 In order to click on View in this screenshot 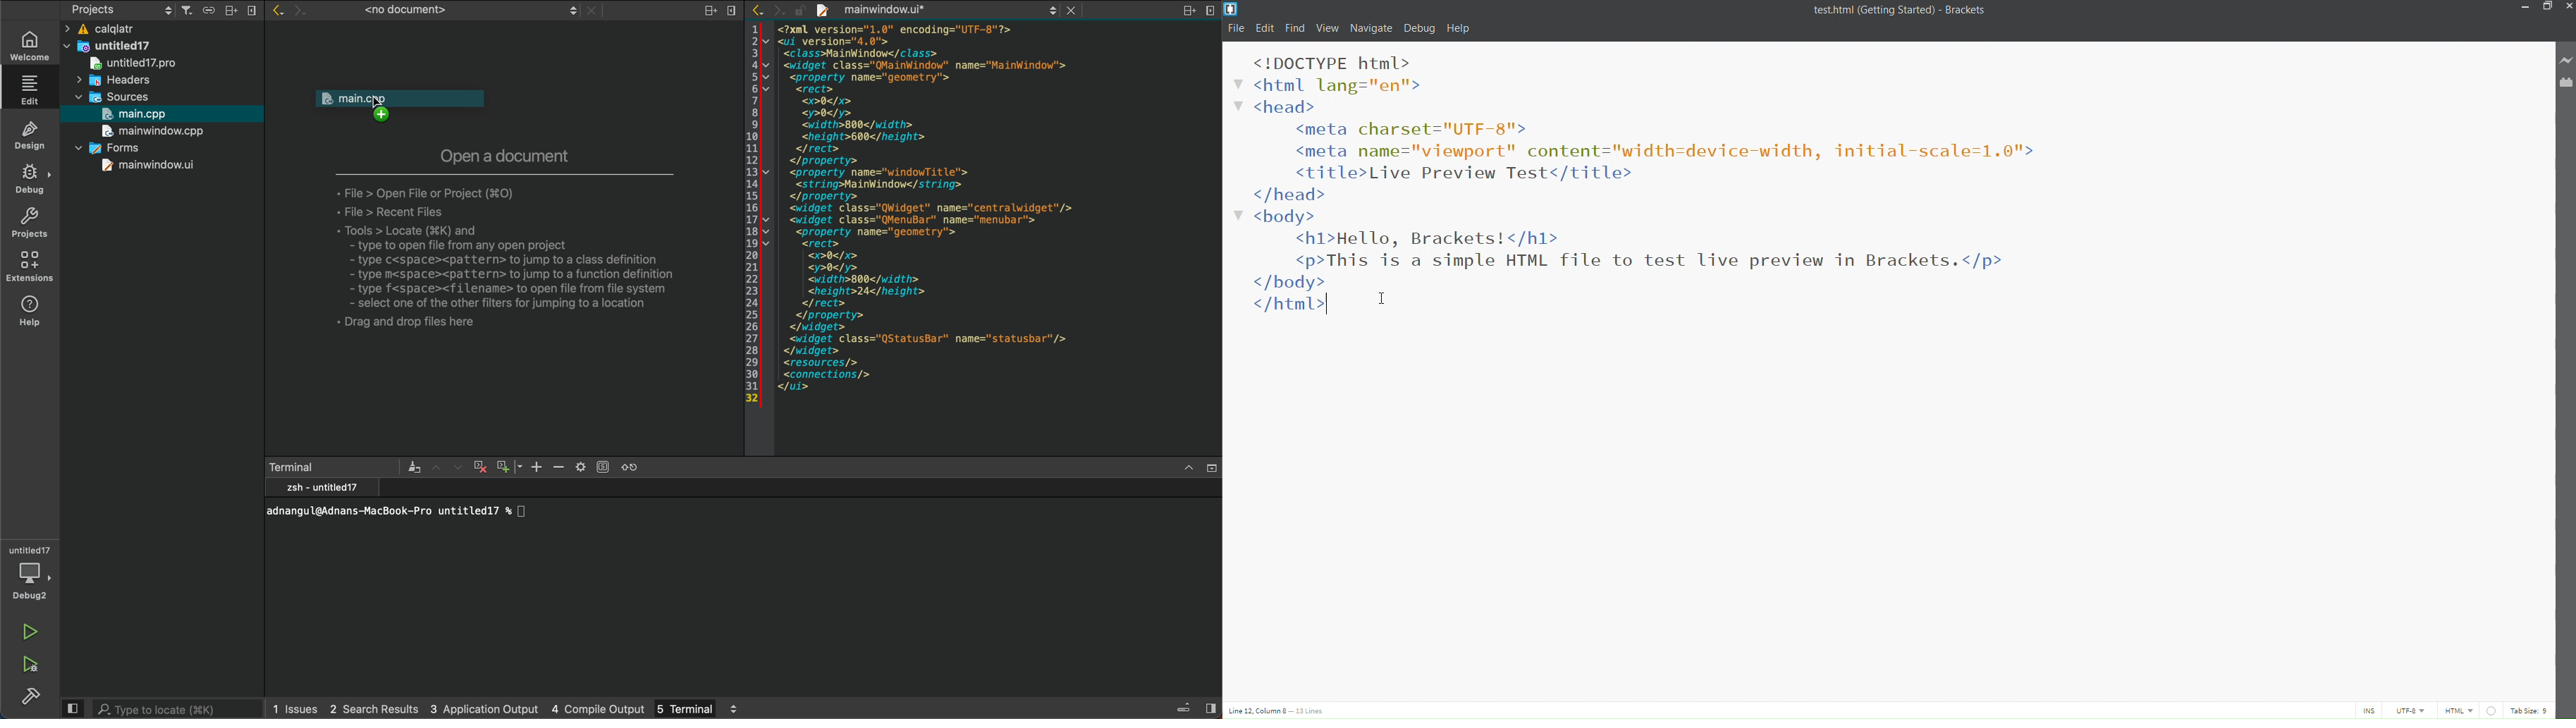, I will do `click(1326, 29)`.